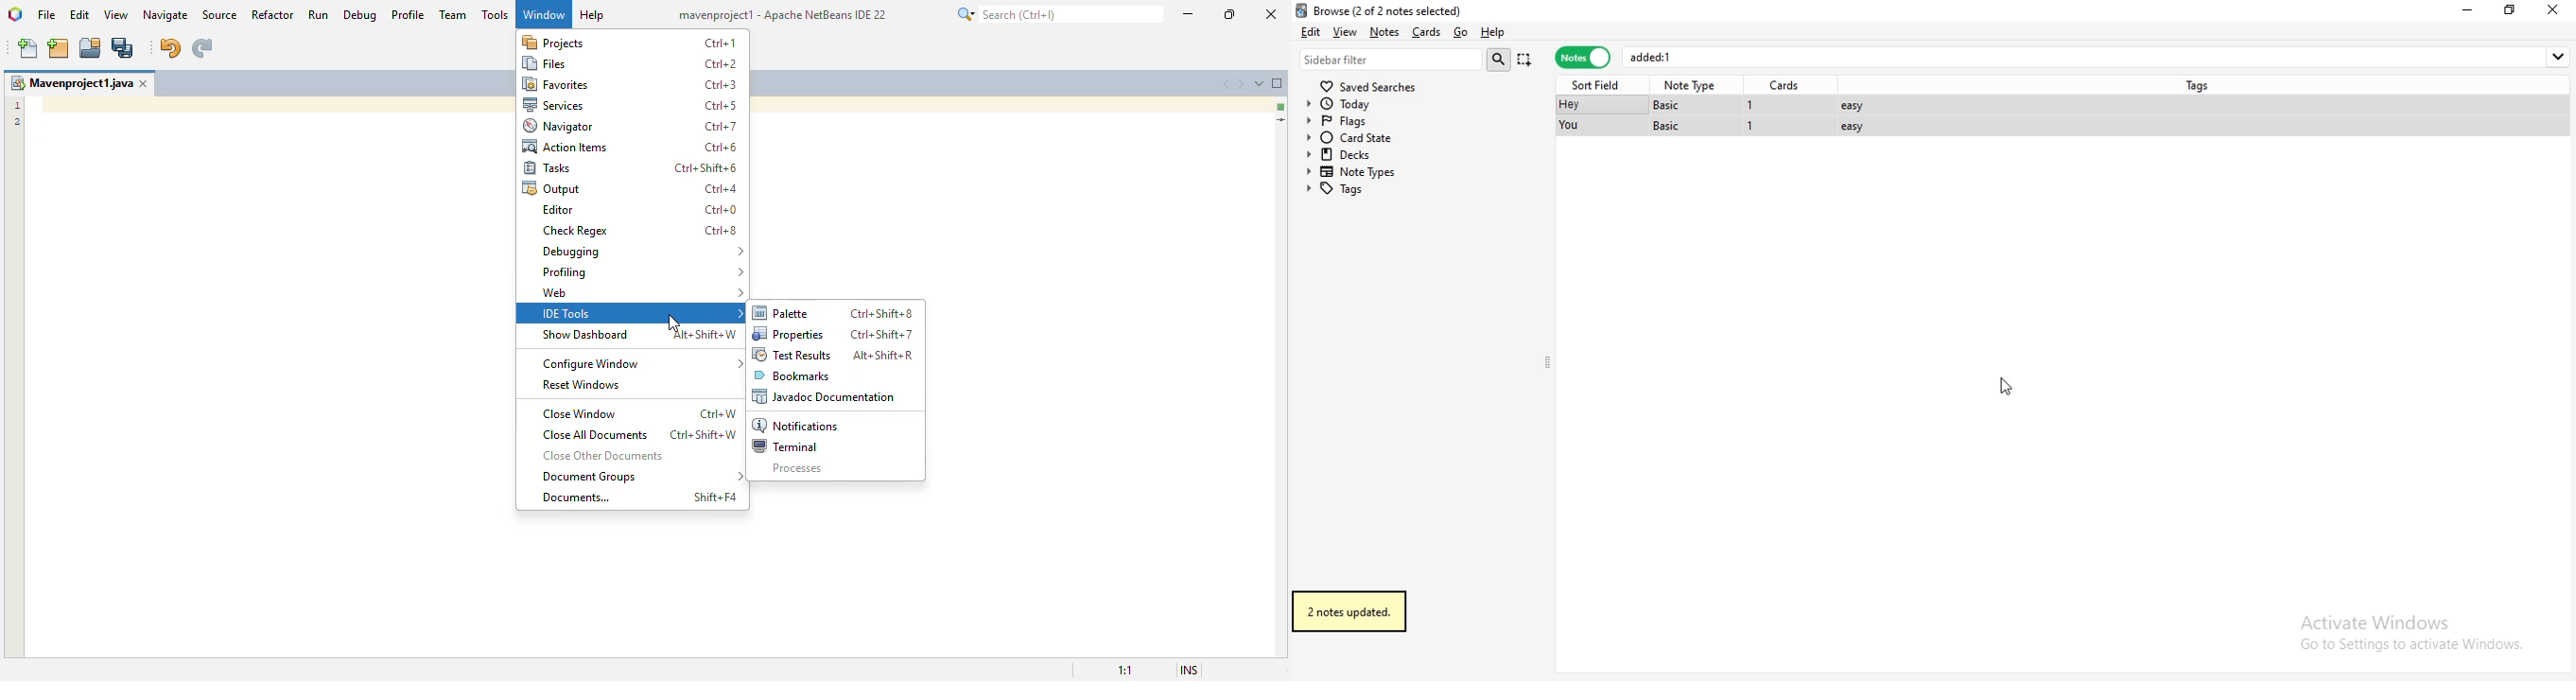  What do you see at coordinates (783, 446) in the screenshot?
I see `terminal` at bounding box center [783, 446].